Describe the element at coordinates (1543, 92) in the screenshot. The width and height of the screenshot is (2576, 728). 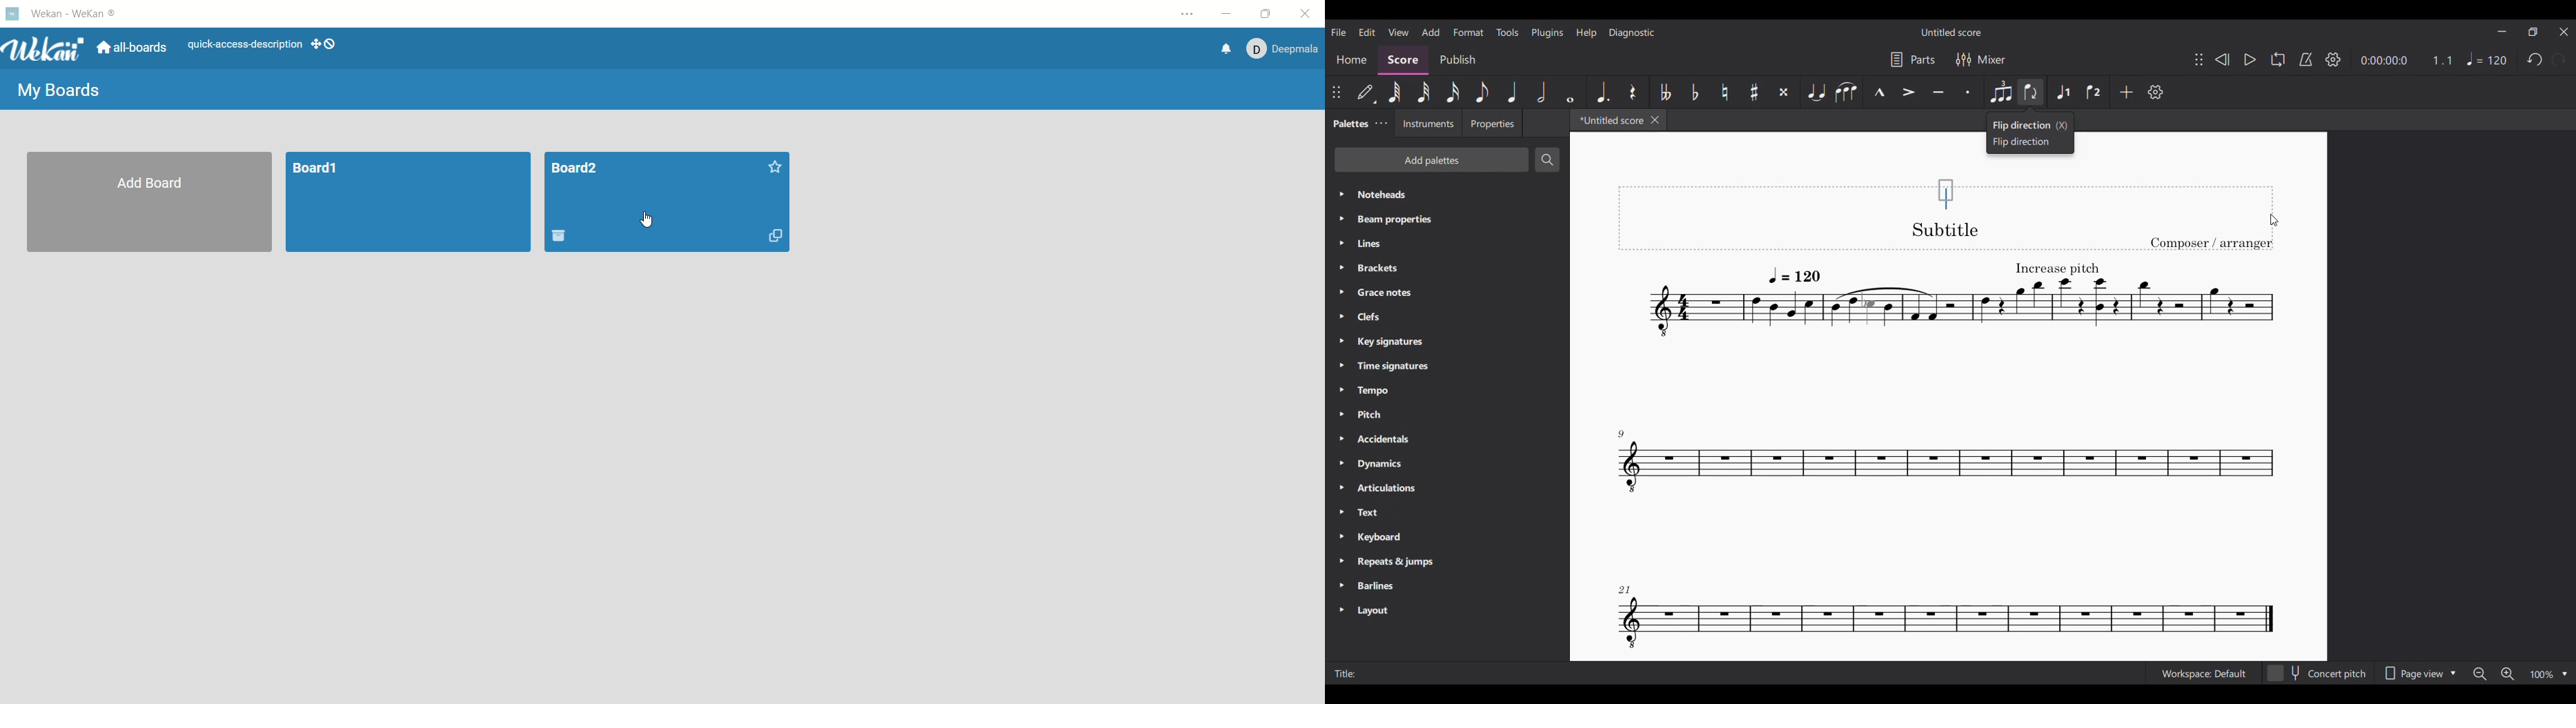
I see `Half note` at that location.